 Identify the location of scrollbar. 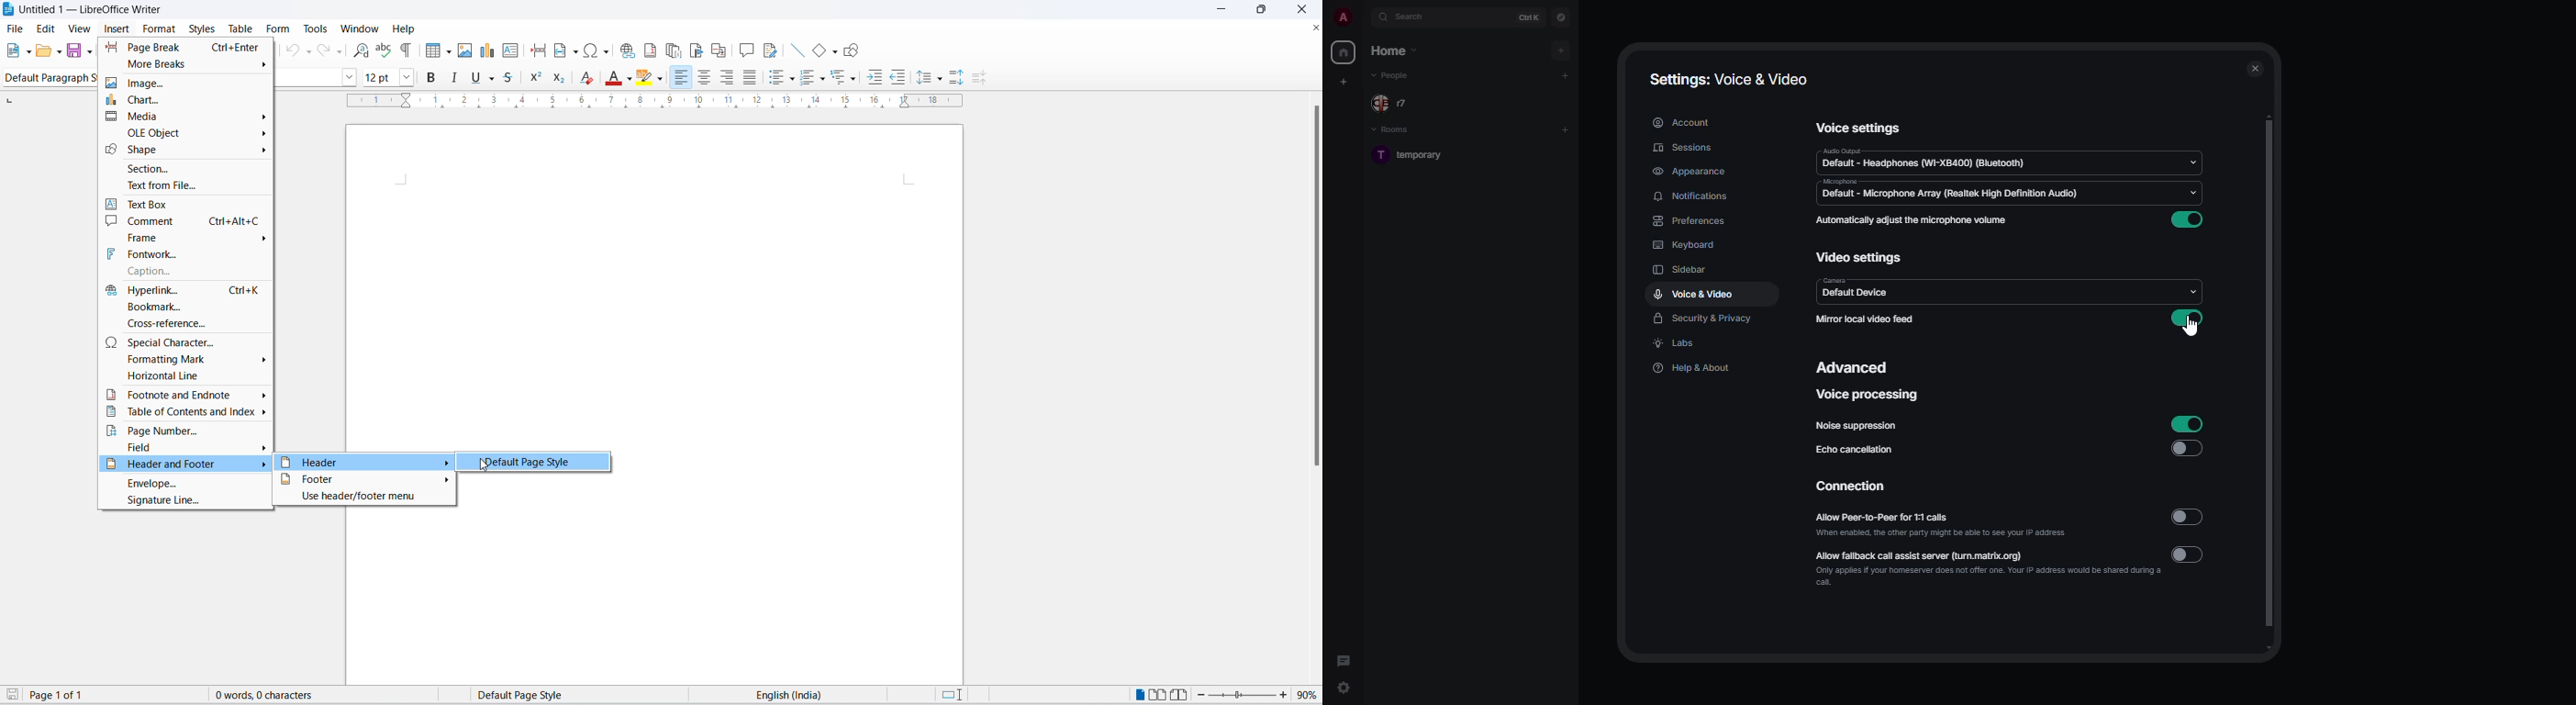
(1313, 289).